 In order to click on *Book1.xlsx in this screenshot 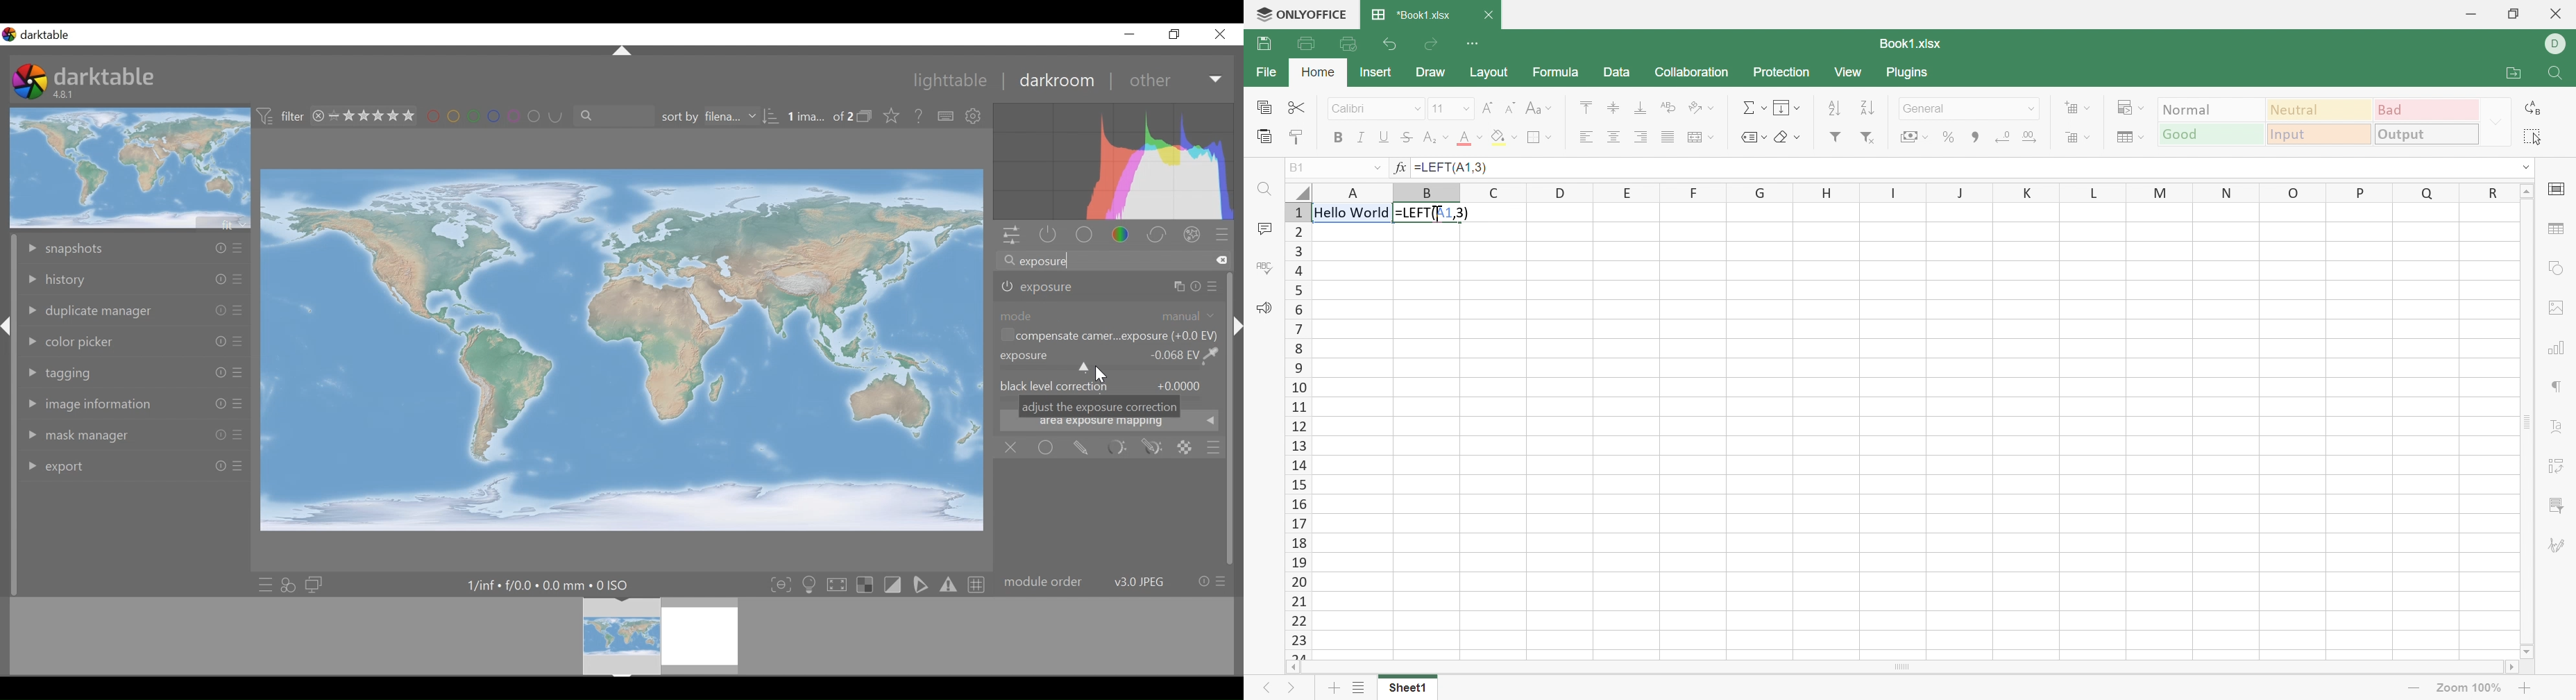, I will do `click(1413, 15)`.